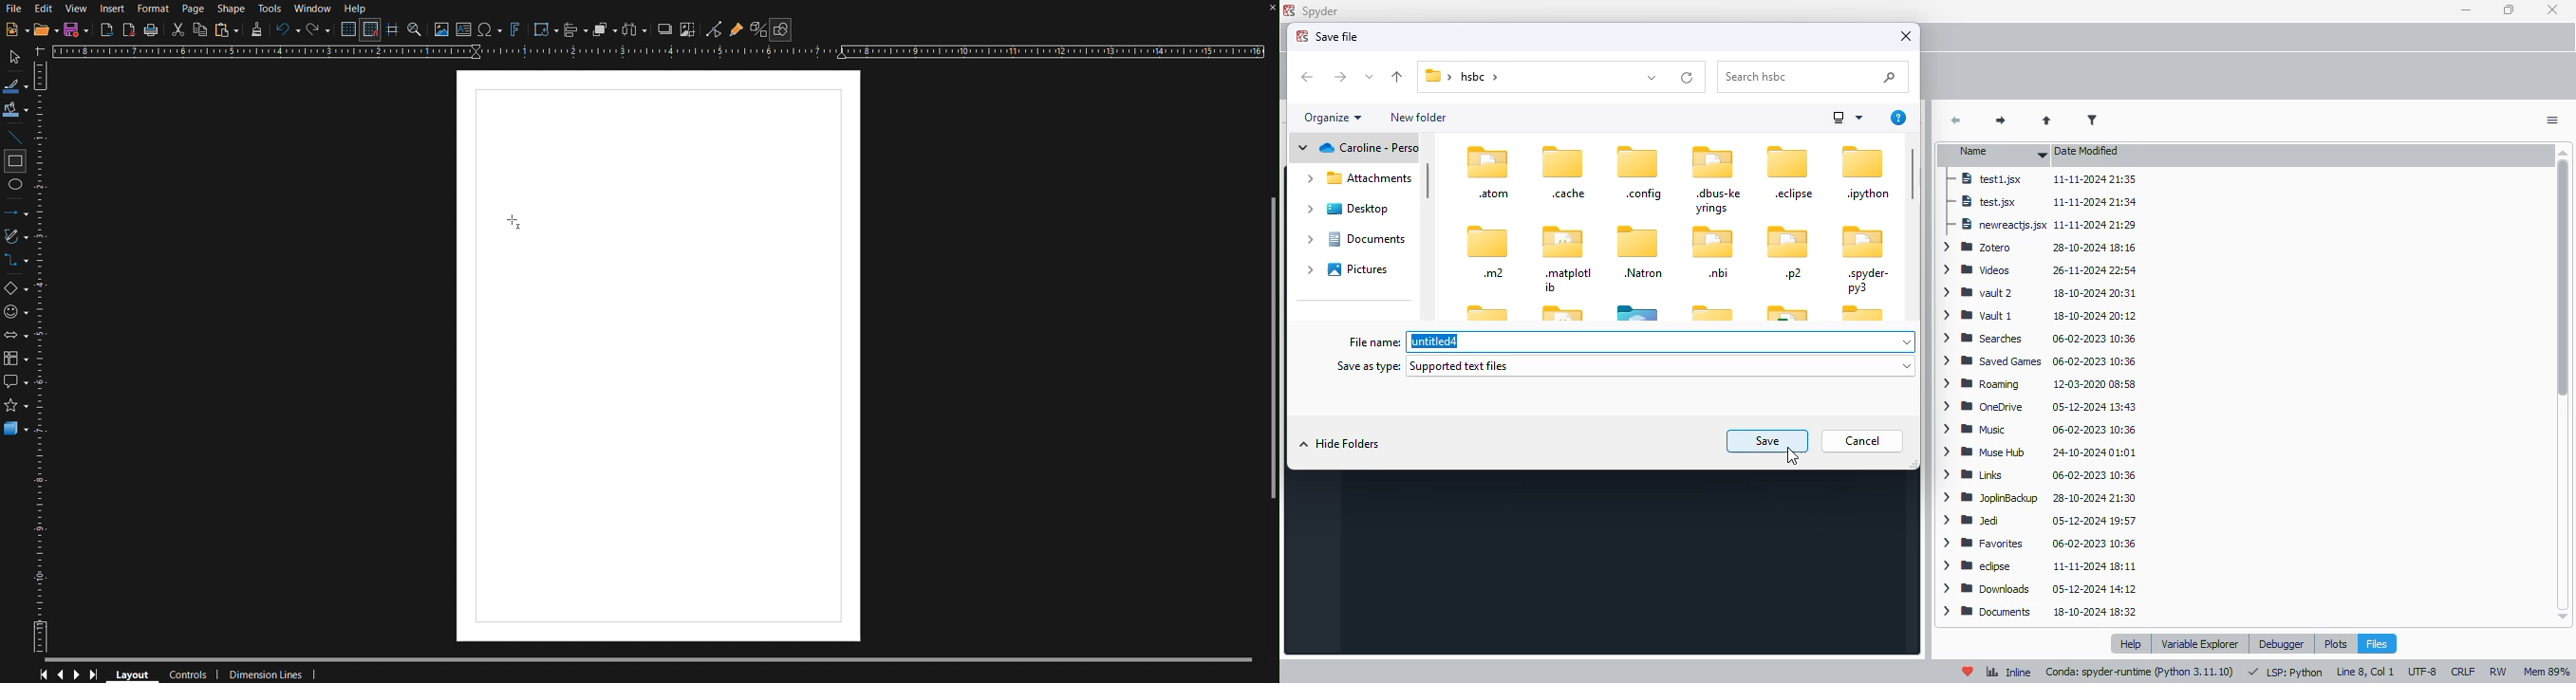  Describe the element at coordinates (15, 161) in the screenshot. I see `Rectangle` at that location.